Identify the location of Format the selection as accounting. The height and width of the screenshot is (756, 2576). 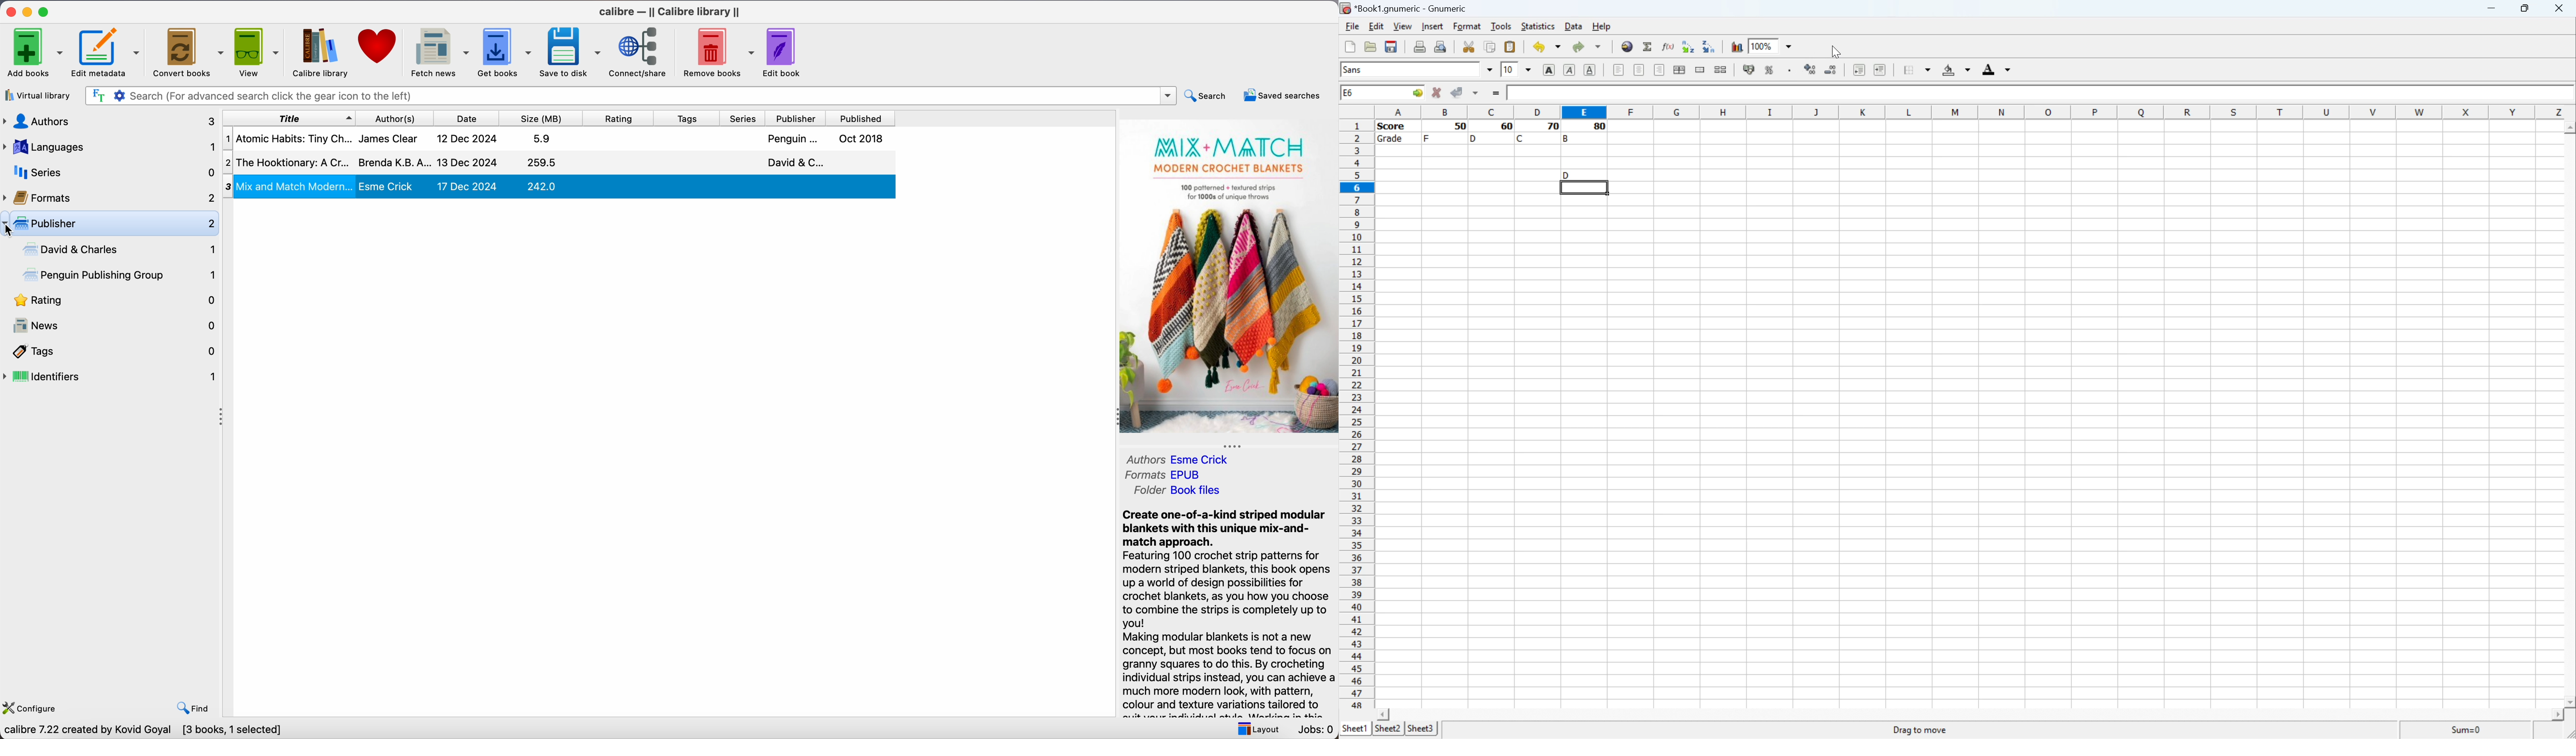
(1745, 71).